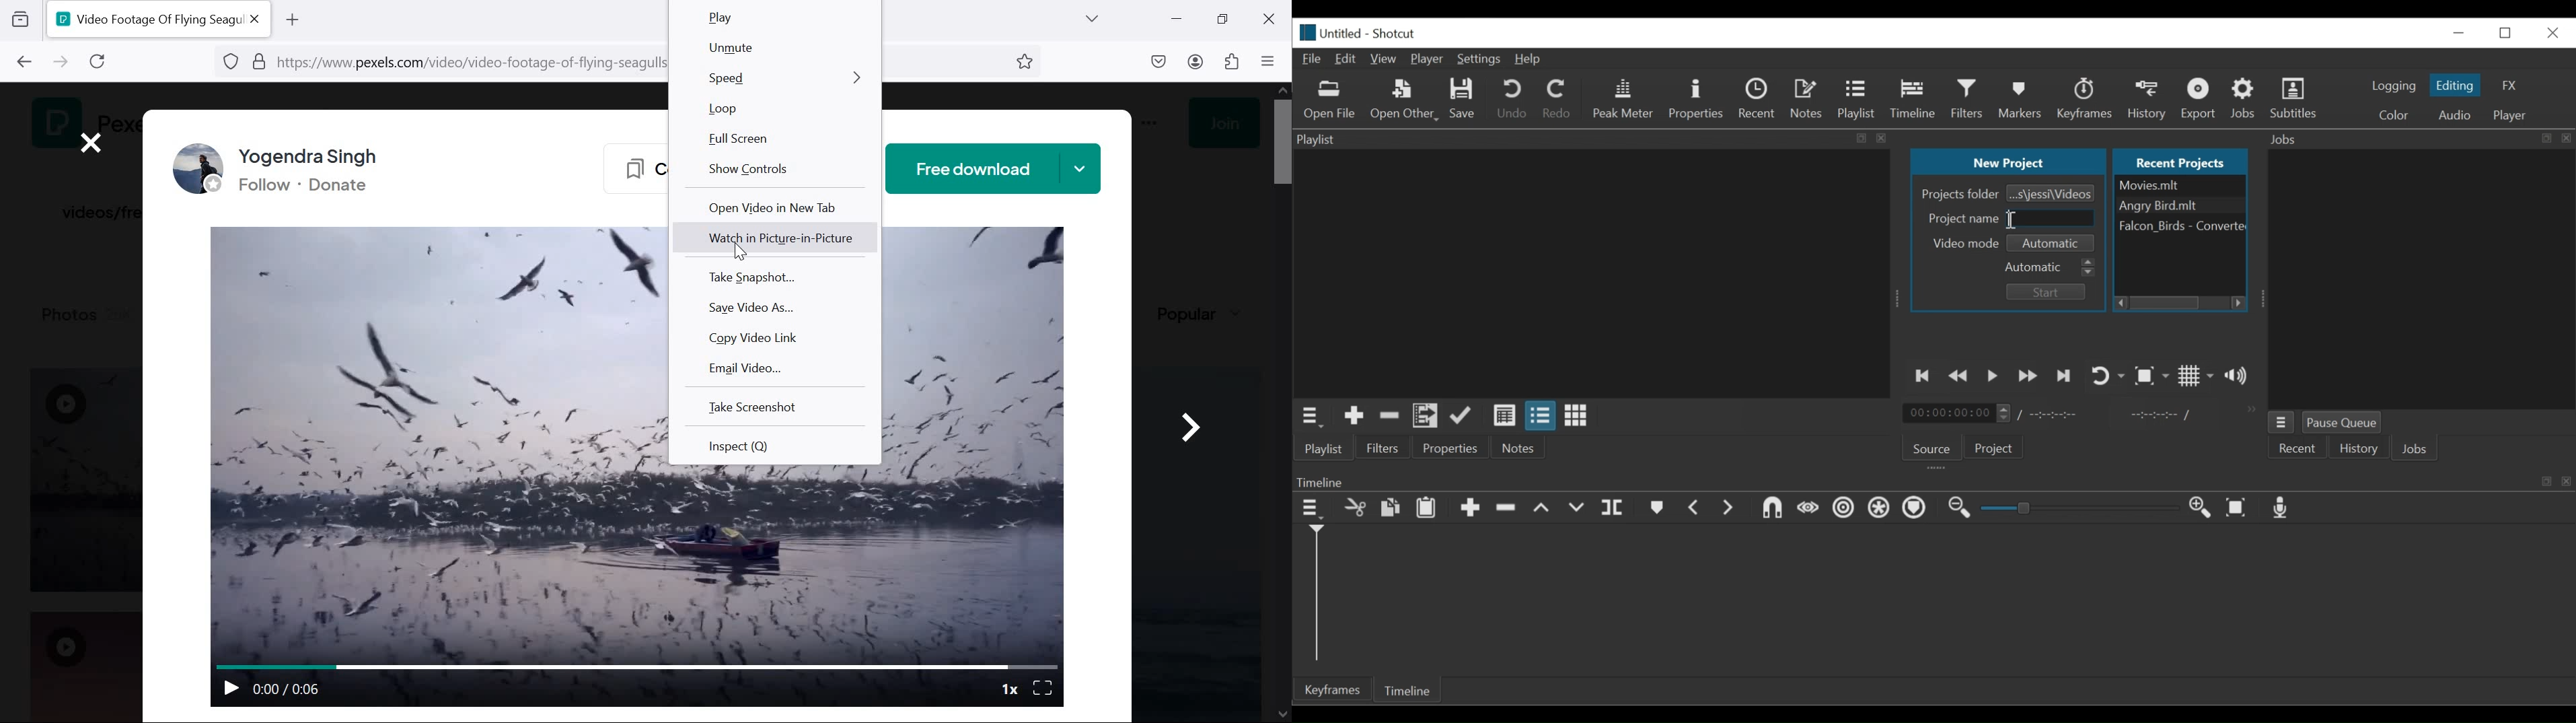 Image resolution: width=2576 pixels, height=728 pixels. I want to click on Peak Meter, so click(1622, 98).